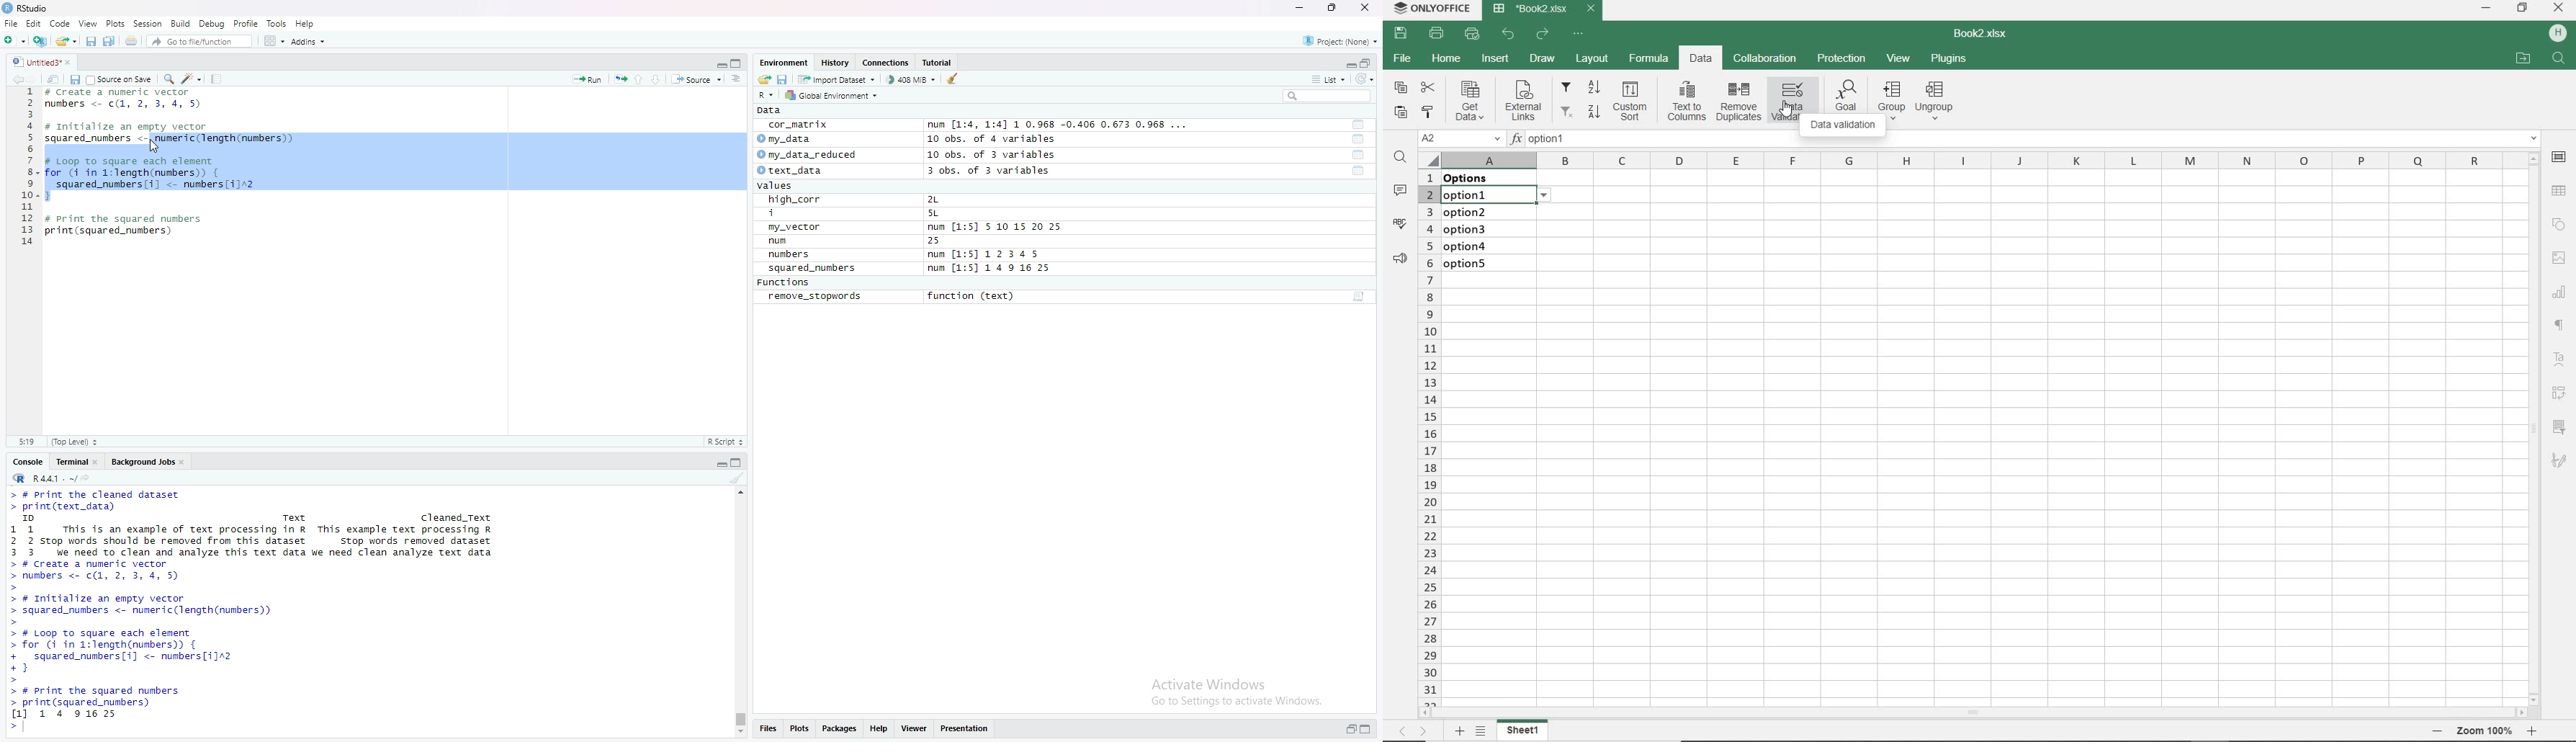 The height and width of the screenshot is (756, 2576). What do you see at coordinates (987, 255) in the screenshot?
I see `num [1:5] 1 2 345` at bounding box center [987, 255].